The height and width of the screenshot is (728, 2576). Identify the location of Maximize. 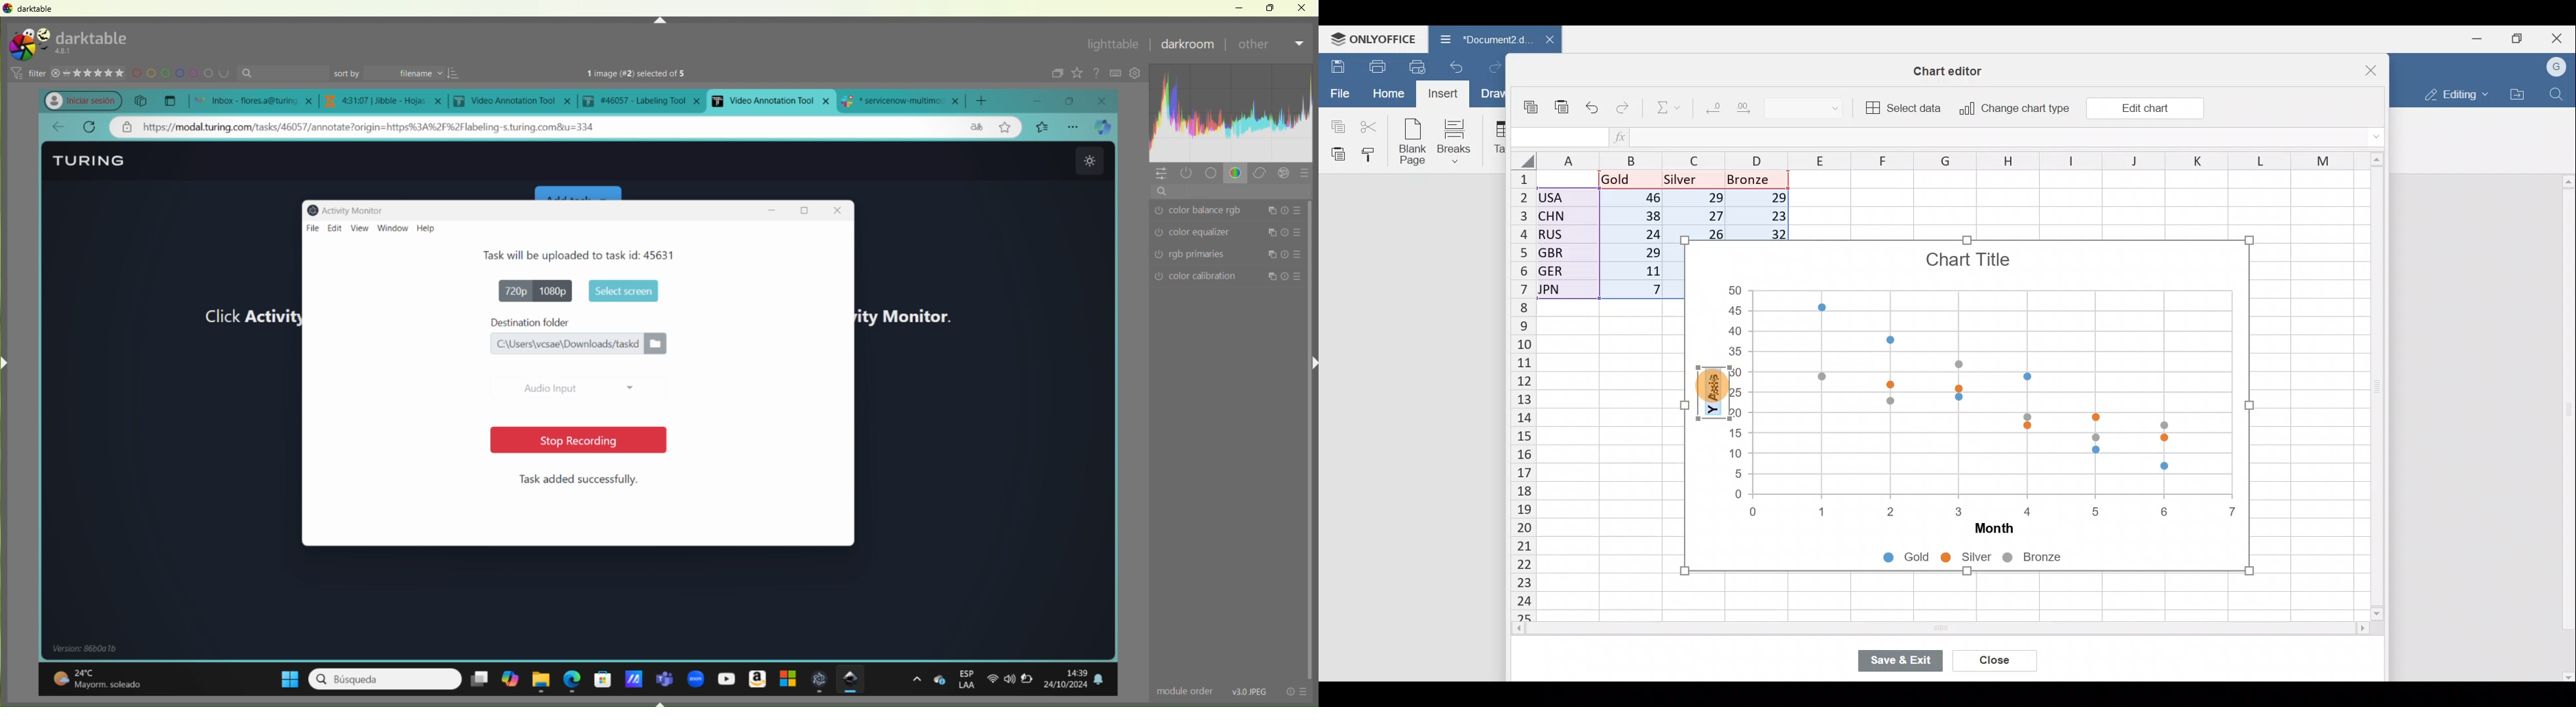
(2518, 39).